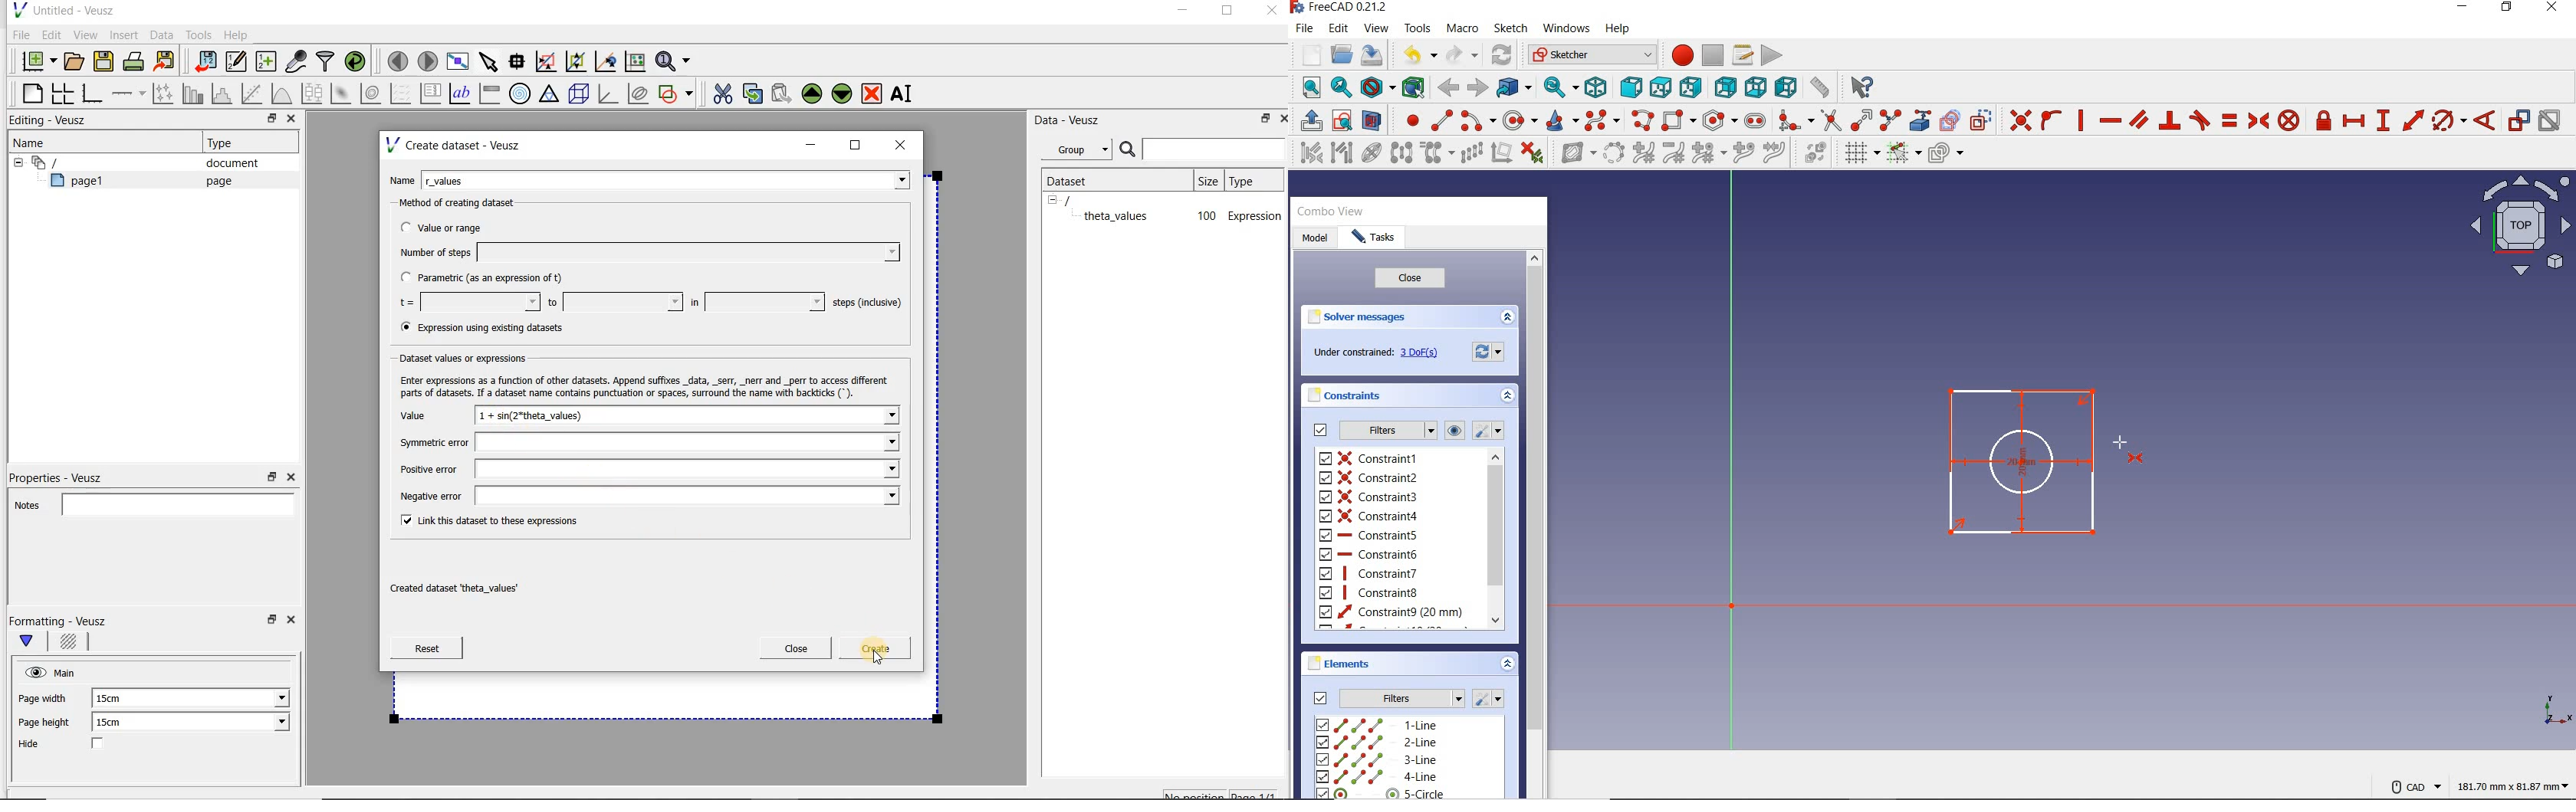  Describe the element at coordinates (1371, 592) in the screenshot. I see `constraint8` at that location.